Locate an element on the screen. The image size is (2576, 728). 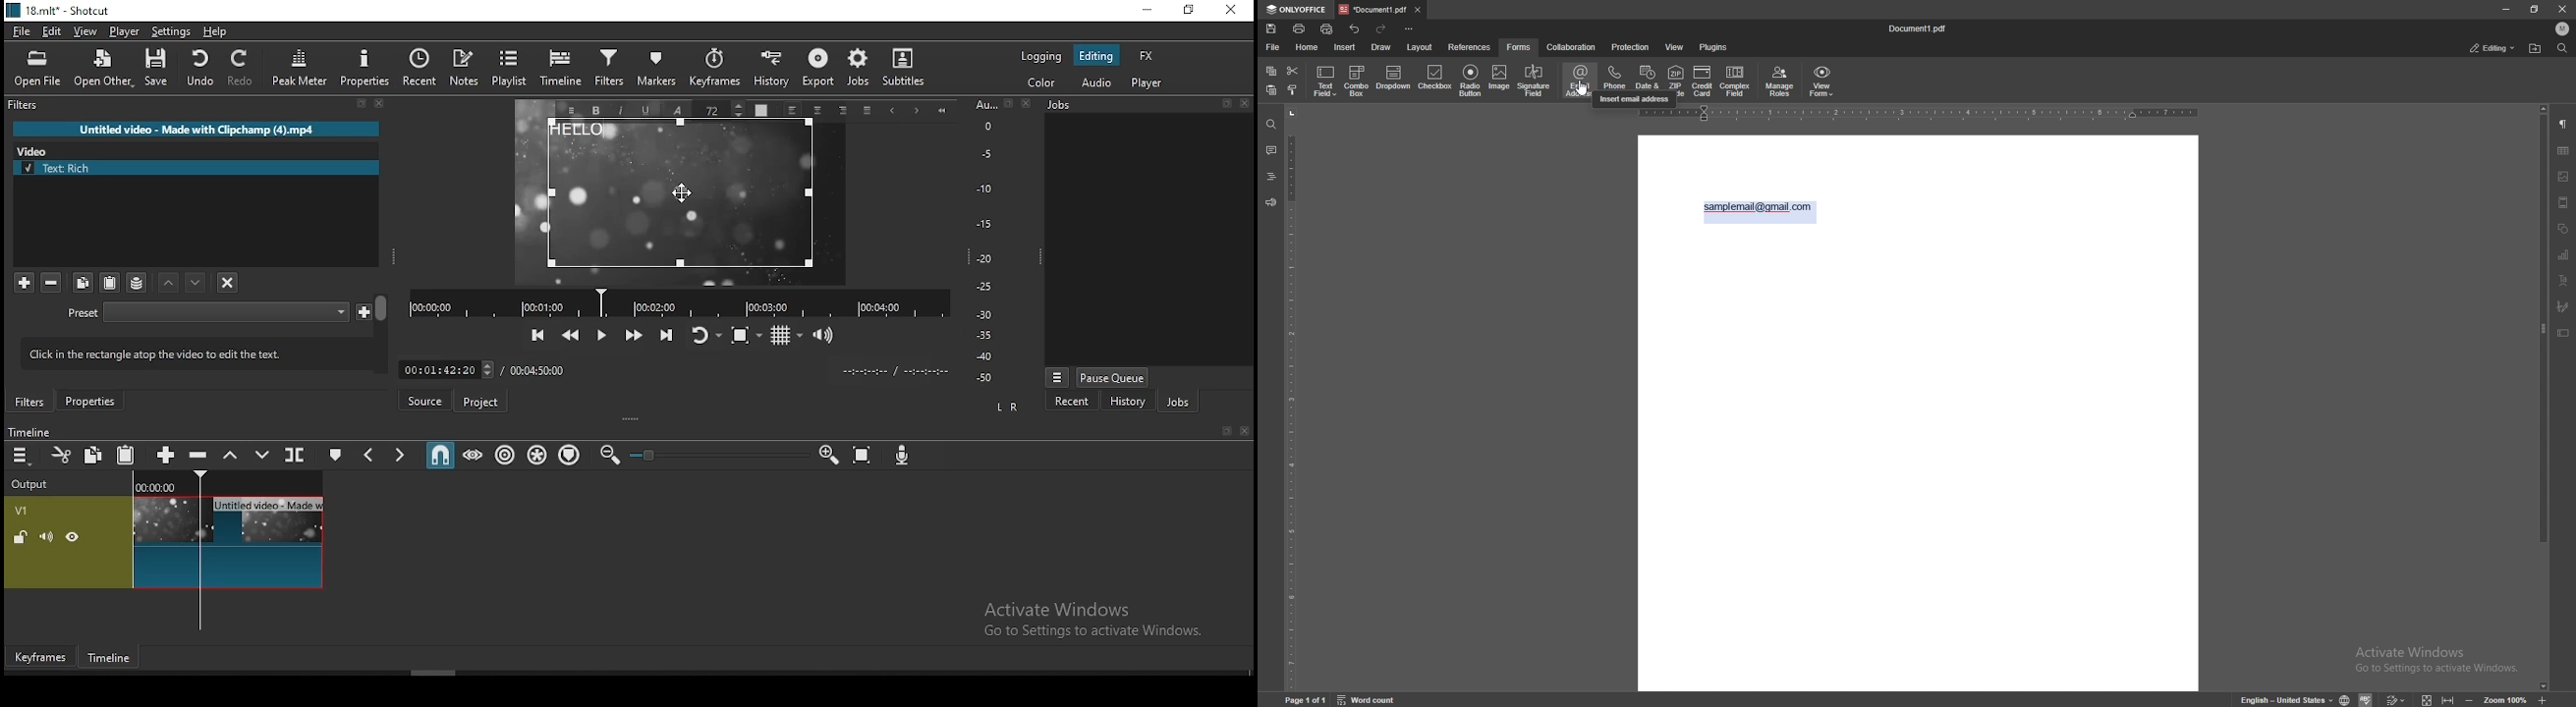
source is located at coordinates (423, 400).